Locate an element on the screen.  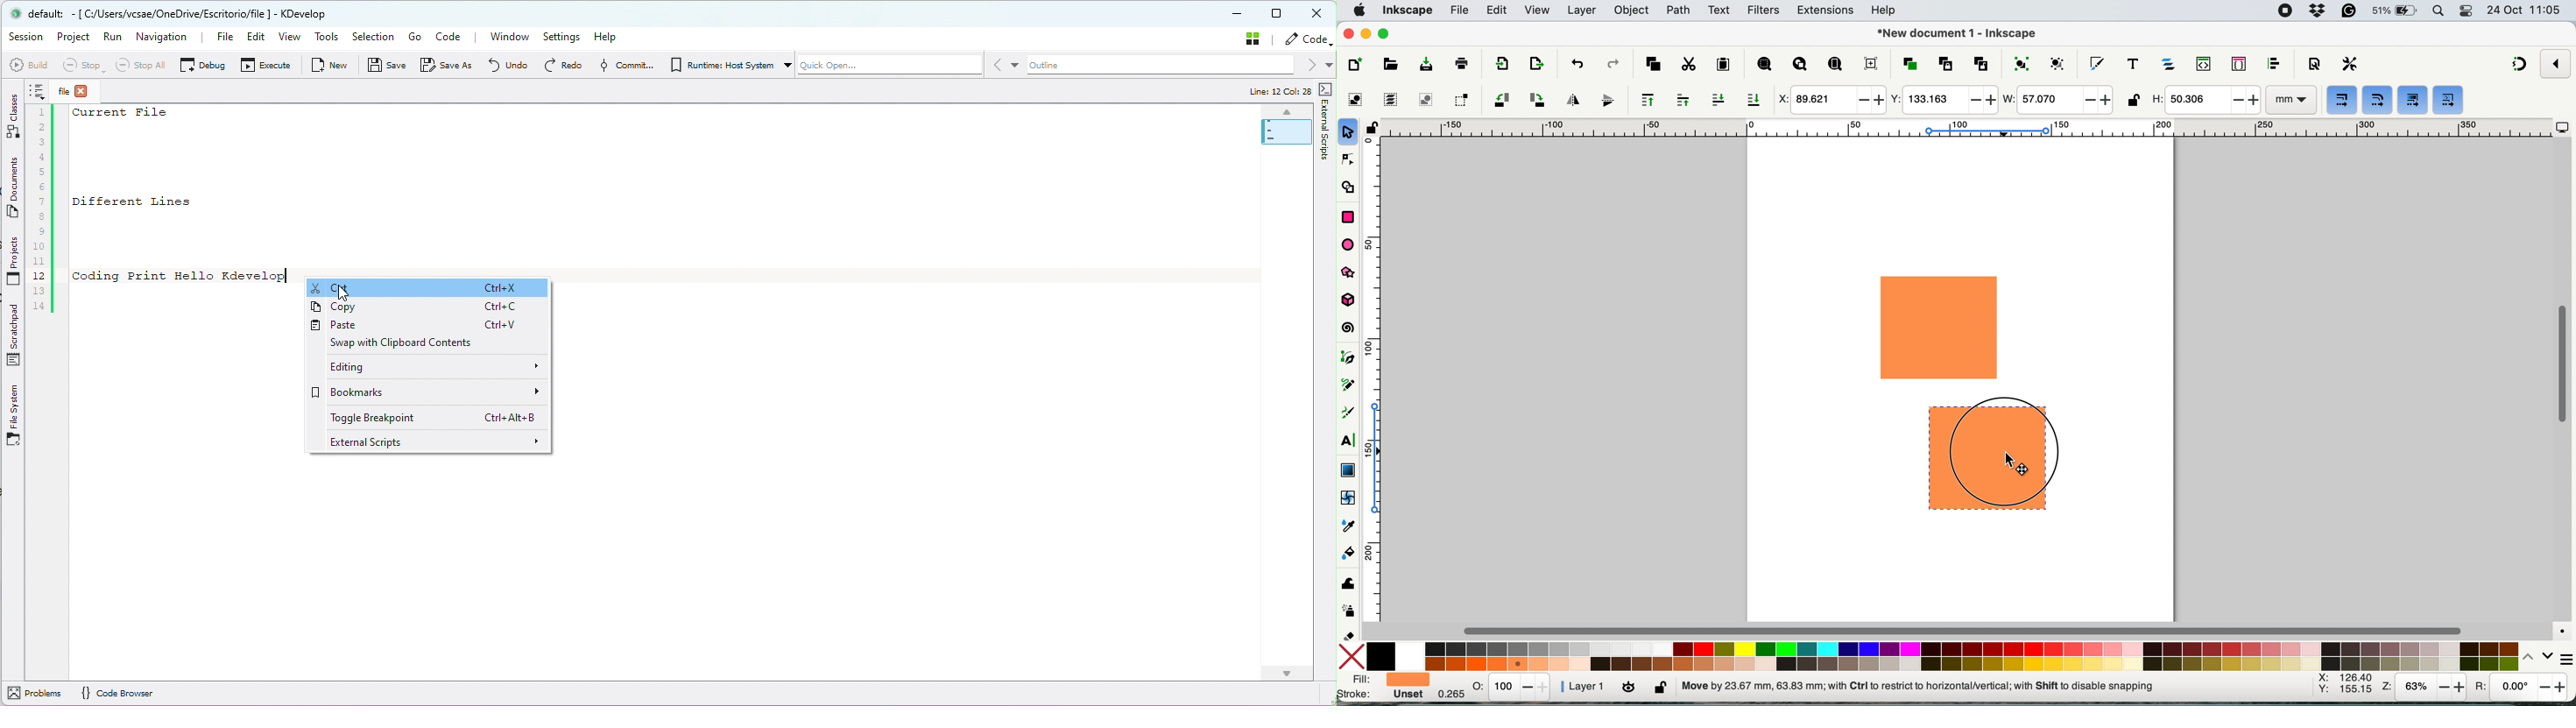
move patterns is located at coordinates (2448, 101).